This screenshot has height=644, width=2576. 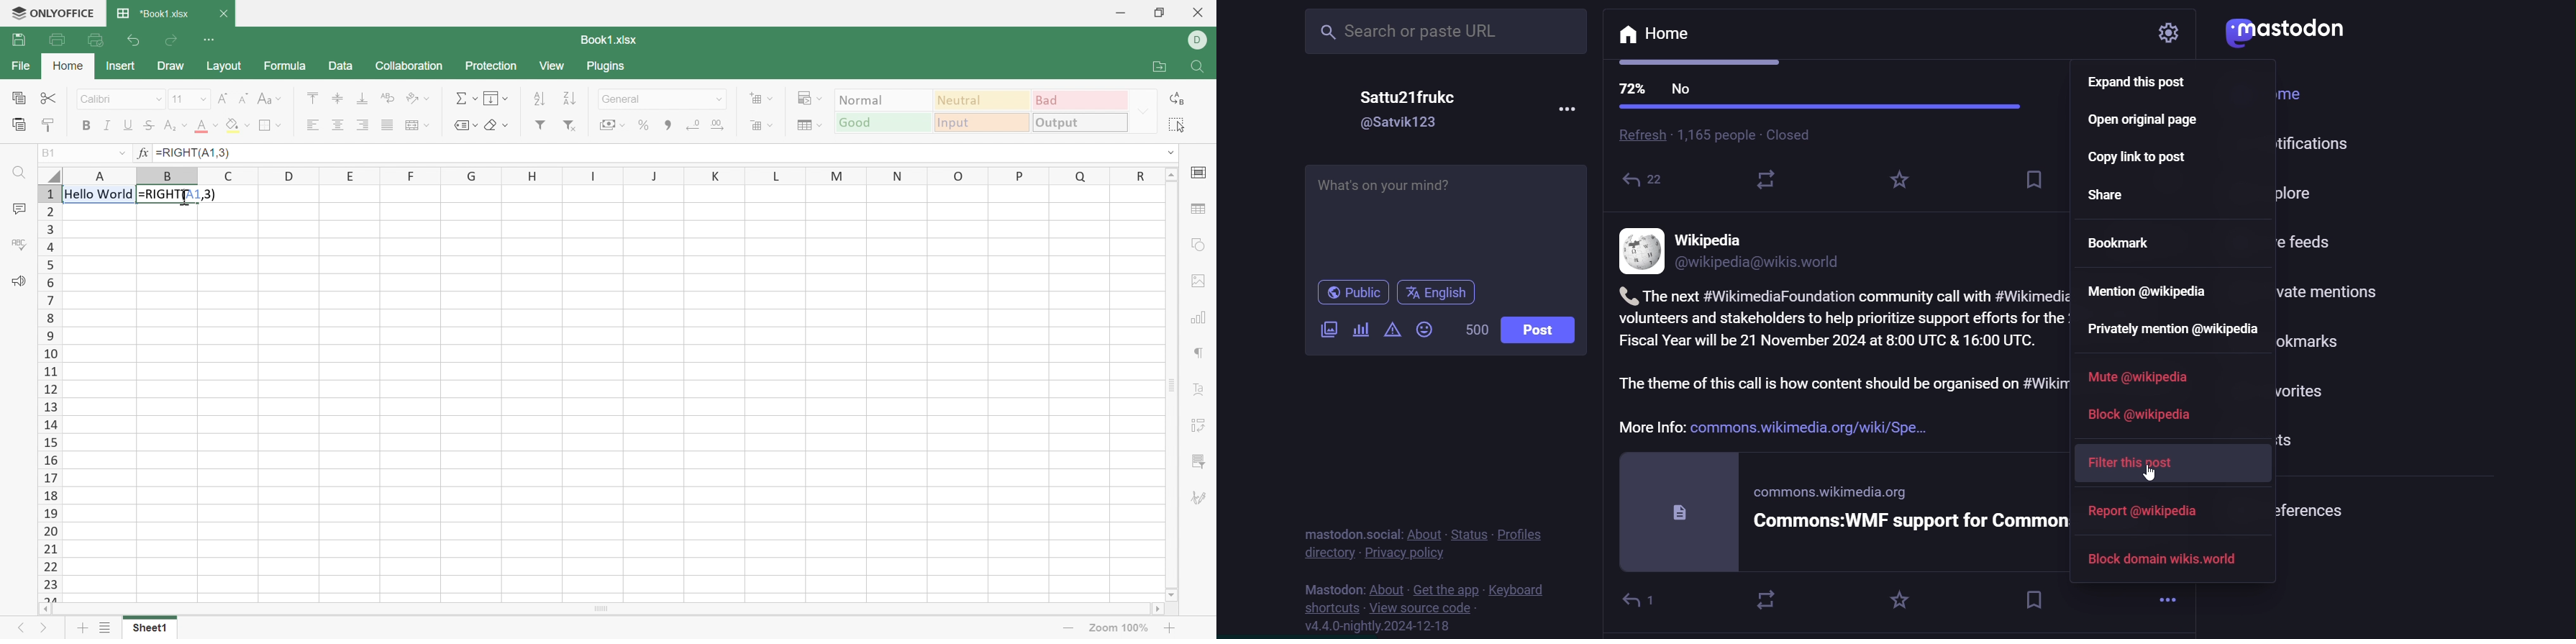 What do you see at coordinates (2167, 560) in the screenshot?
I see `block domain` at bounding box center [2167, 560].